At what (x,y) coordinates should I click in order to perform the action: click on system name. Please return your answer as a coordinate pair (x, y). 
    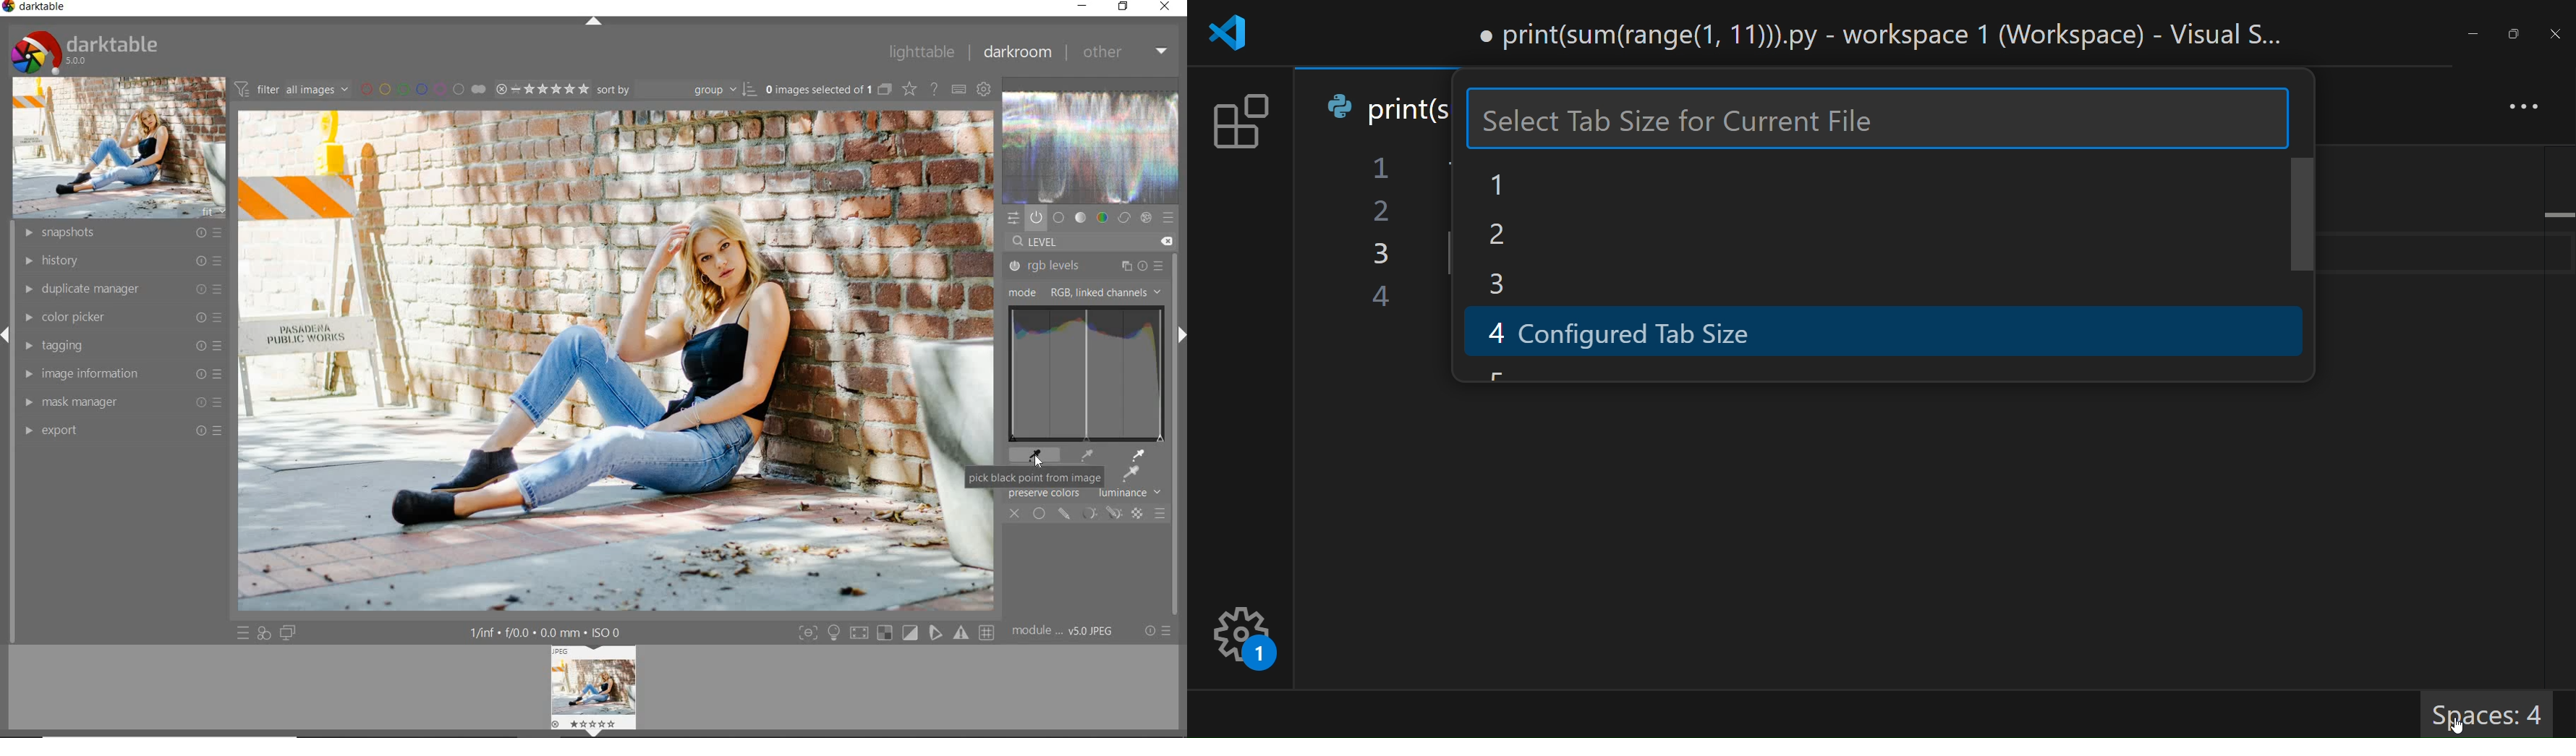
    Looking at the image, I should click on (35, 8).